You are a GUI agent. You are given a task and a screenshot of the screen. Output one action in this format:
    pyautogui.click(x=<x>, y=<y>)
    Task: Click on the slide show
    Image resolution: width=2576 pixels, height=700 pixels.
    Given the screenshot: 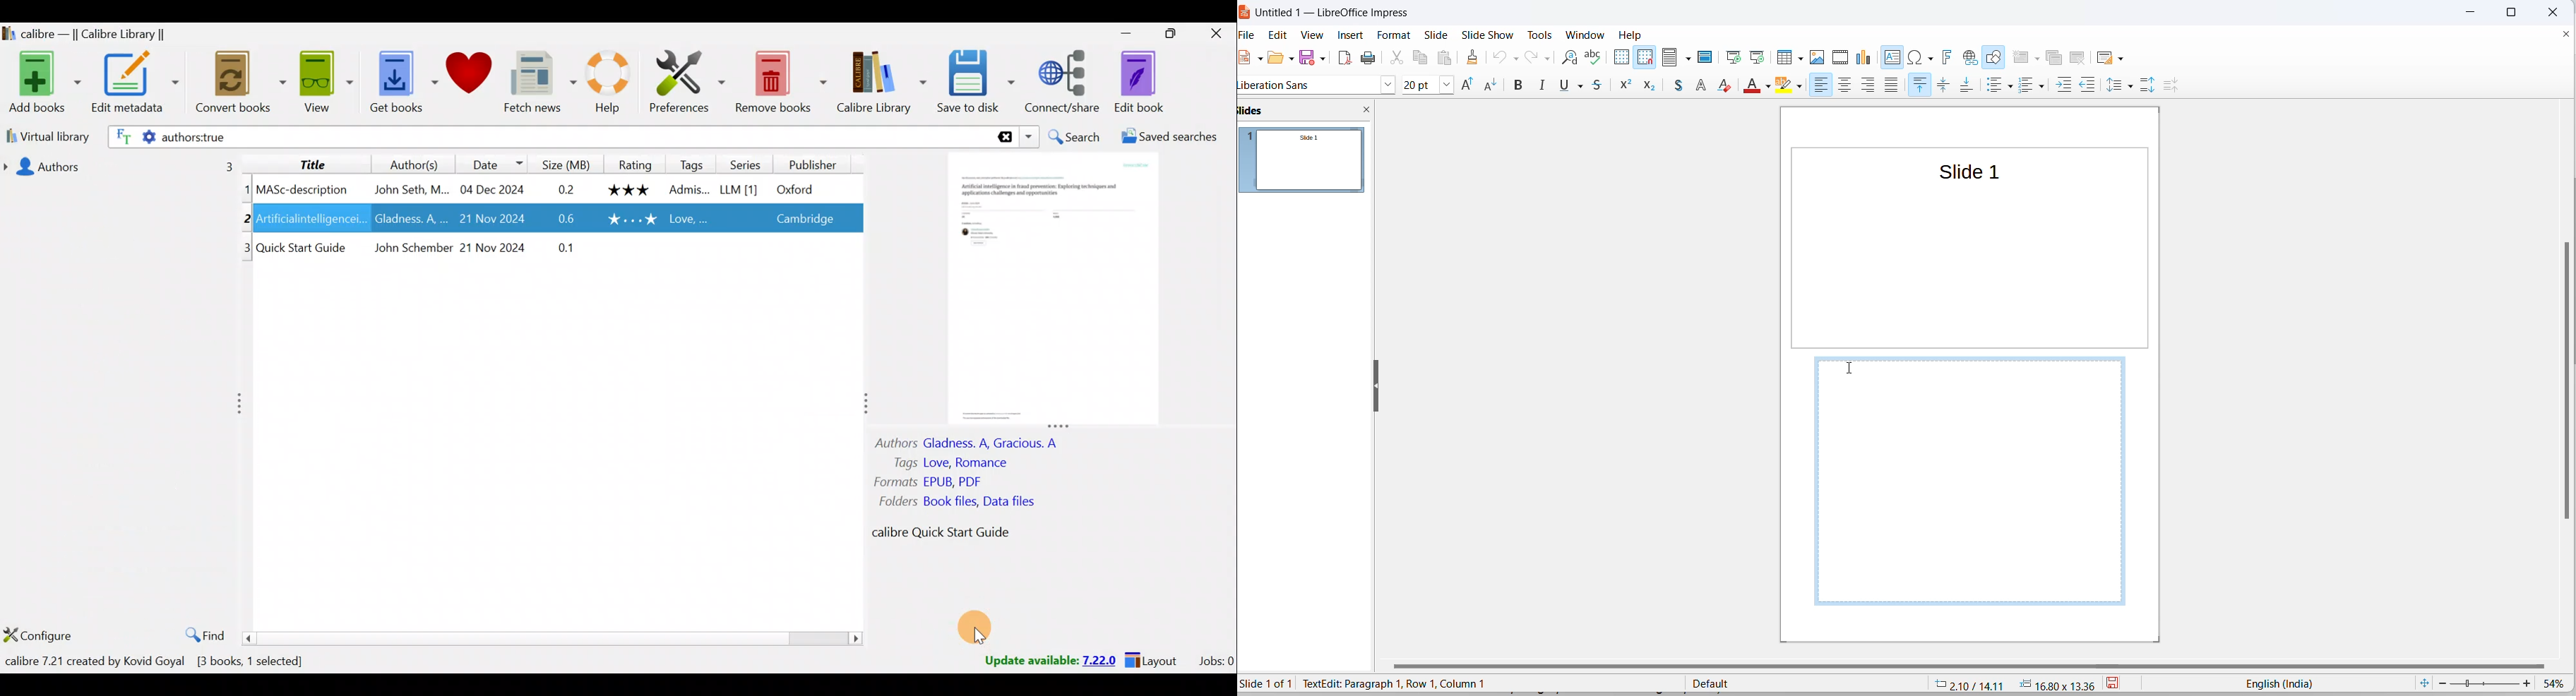 What is the action you would take?
    pyautogui.click(x=1488, y=35)
    